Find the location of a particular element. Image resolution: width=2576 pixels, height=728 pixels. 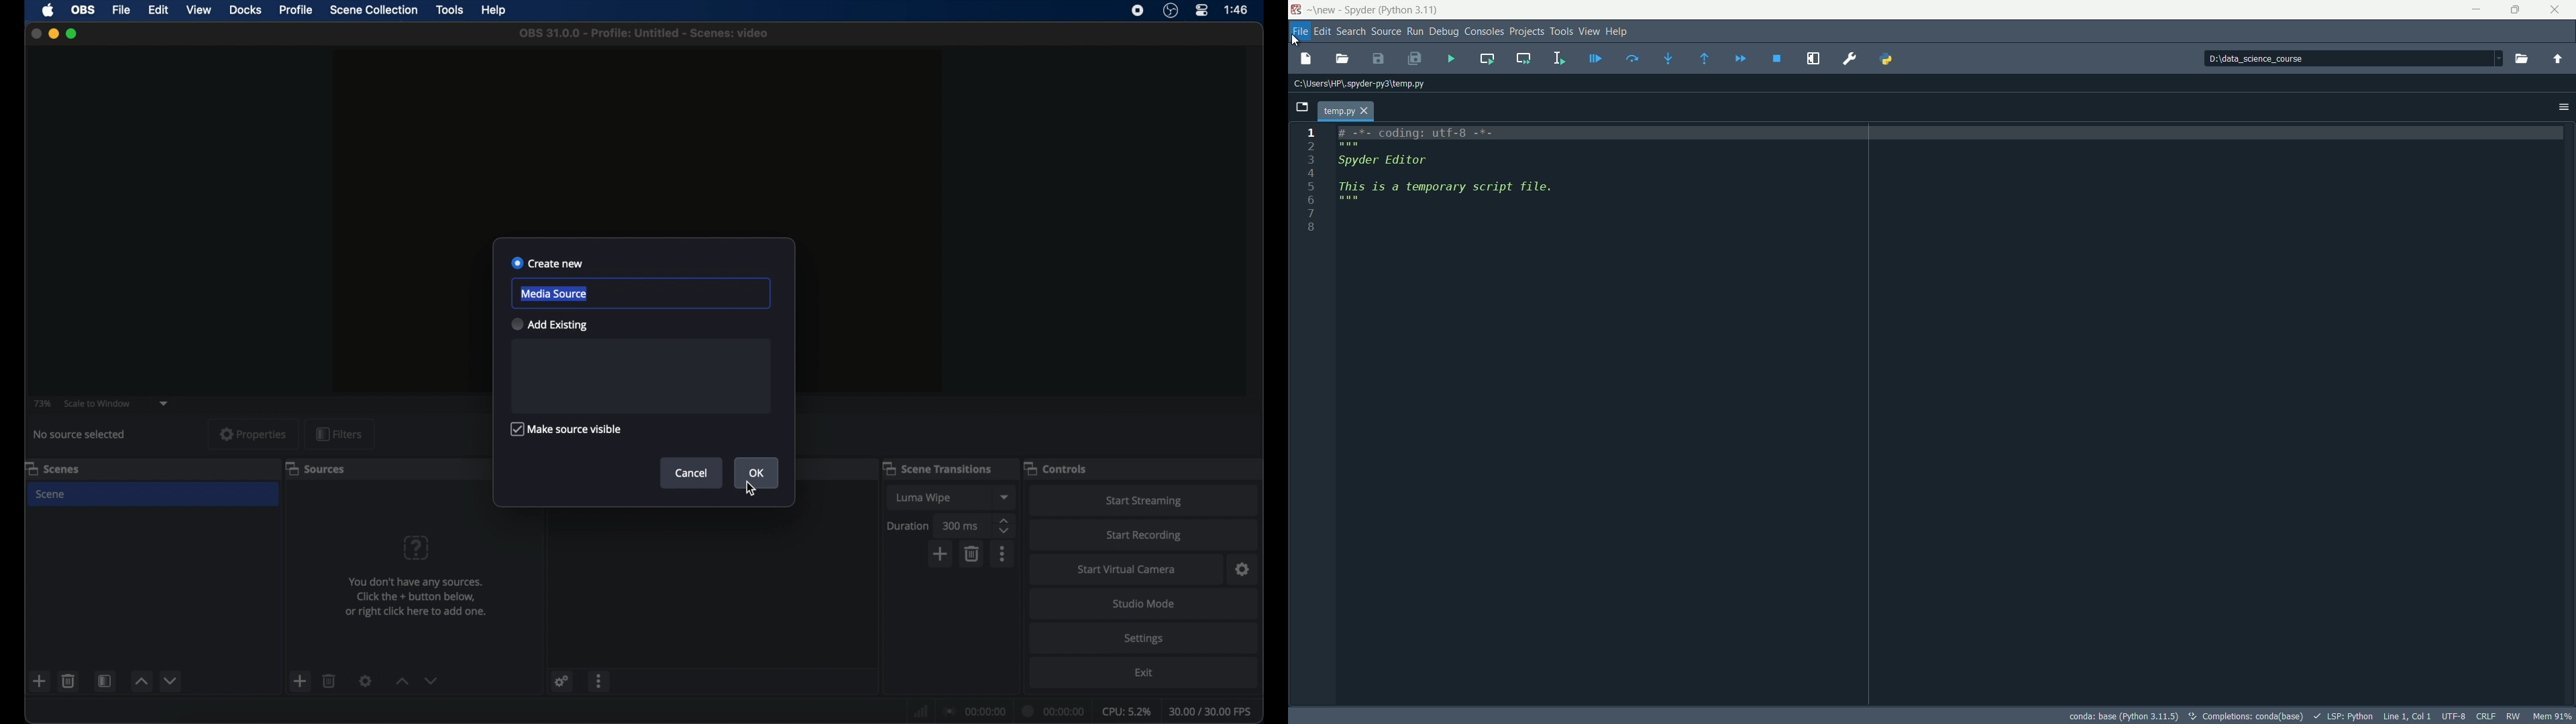

decrement is located at coordinates (431, 680).